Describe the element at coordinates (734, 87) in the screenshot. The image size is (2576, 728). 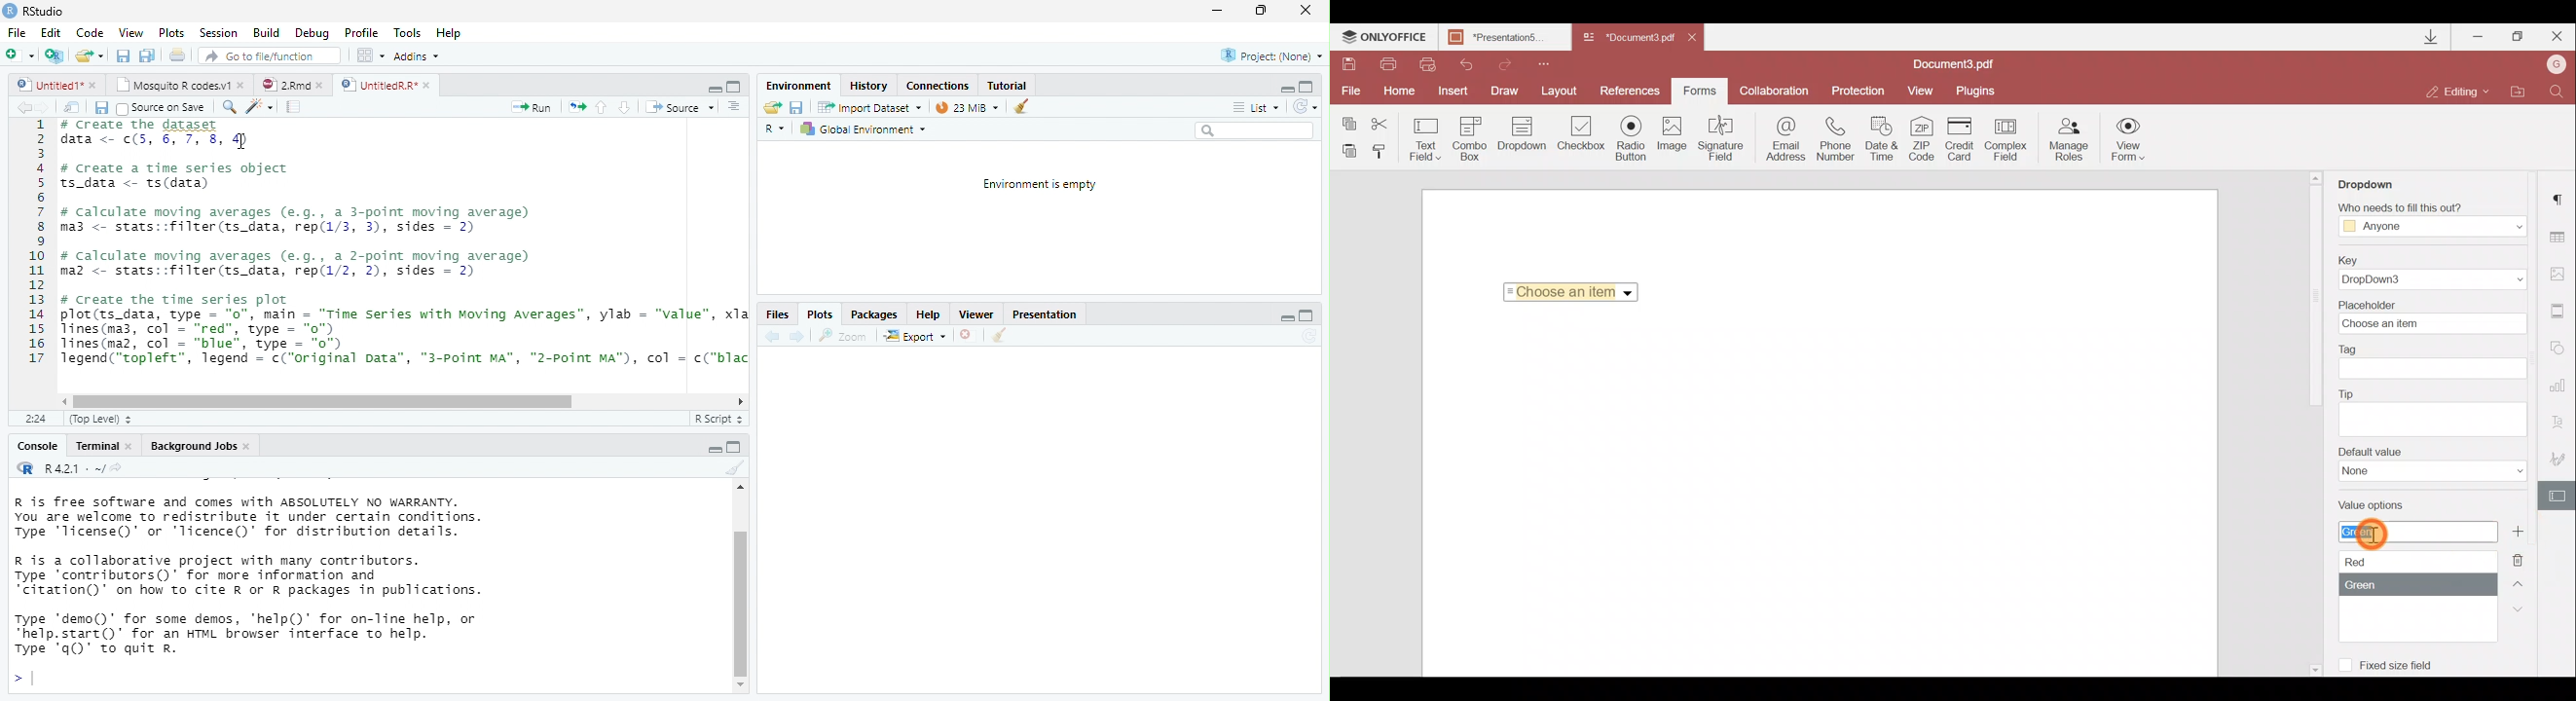
I see `maximize` at that location.